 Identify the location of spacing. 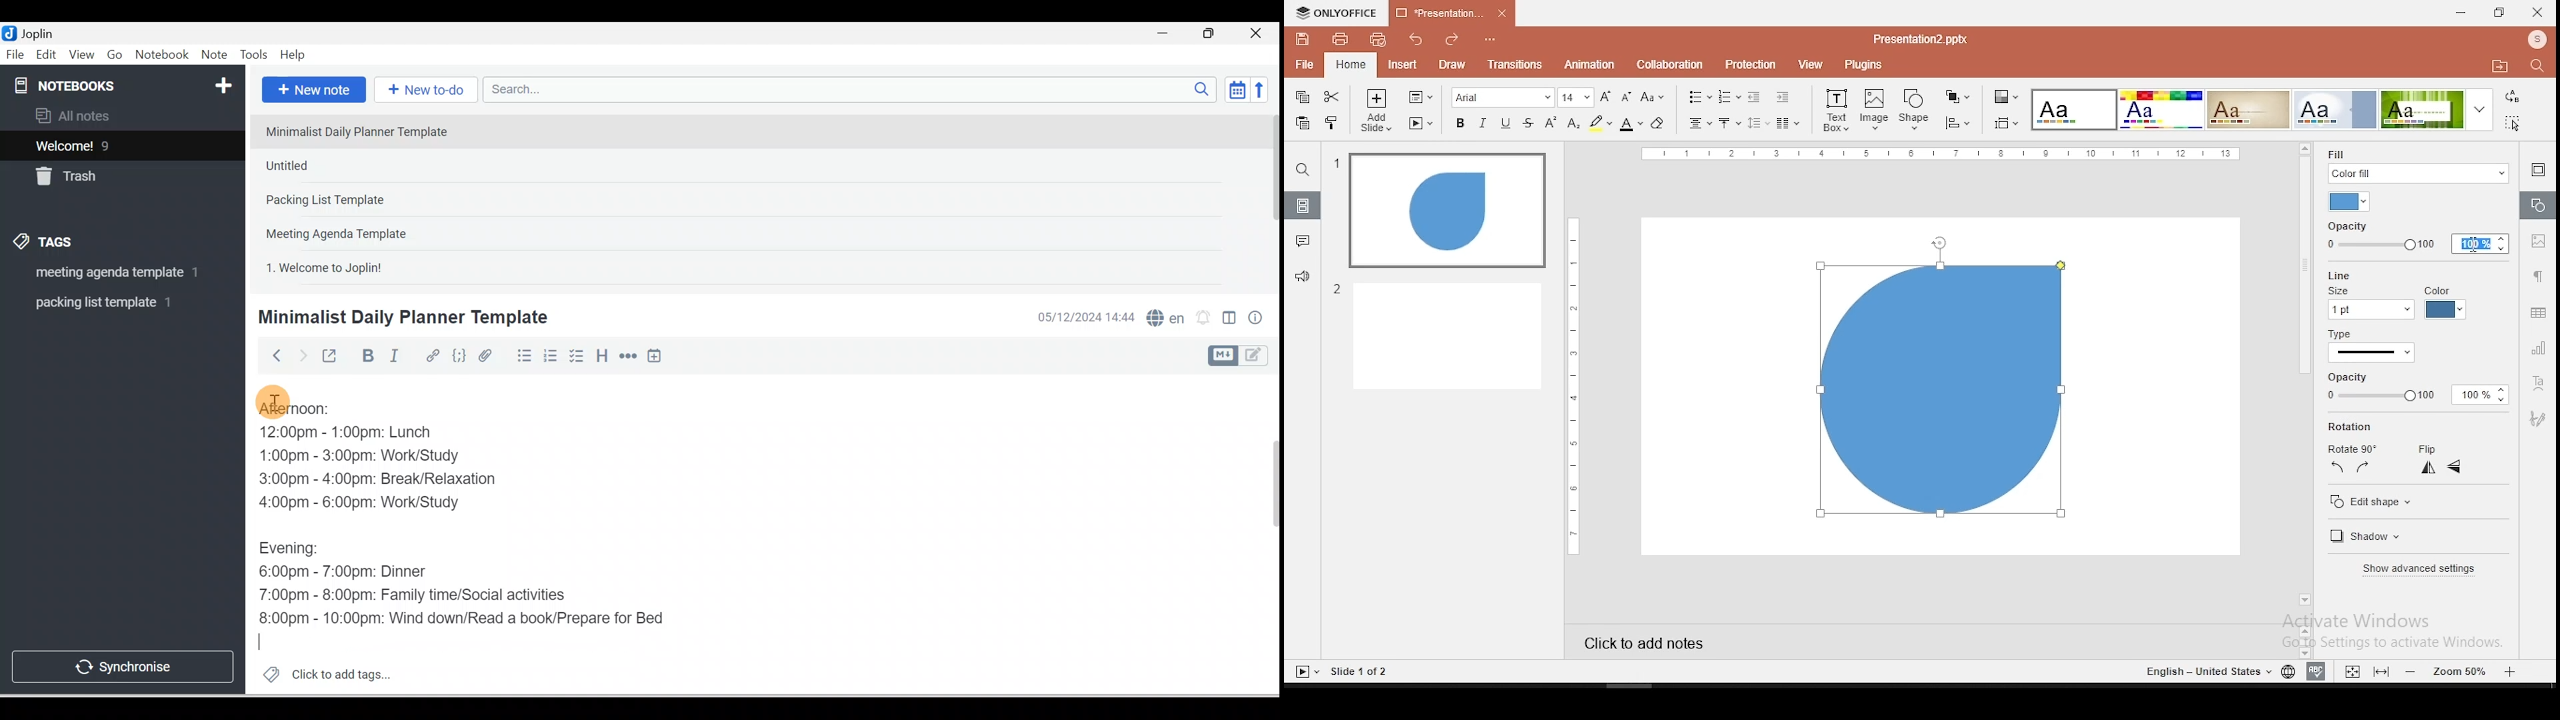
(1757, 122).